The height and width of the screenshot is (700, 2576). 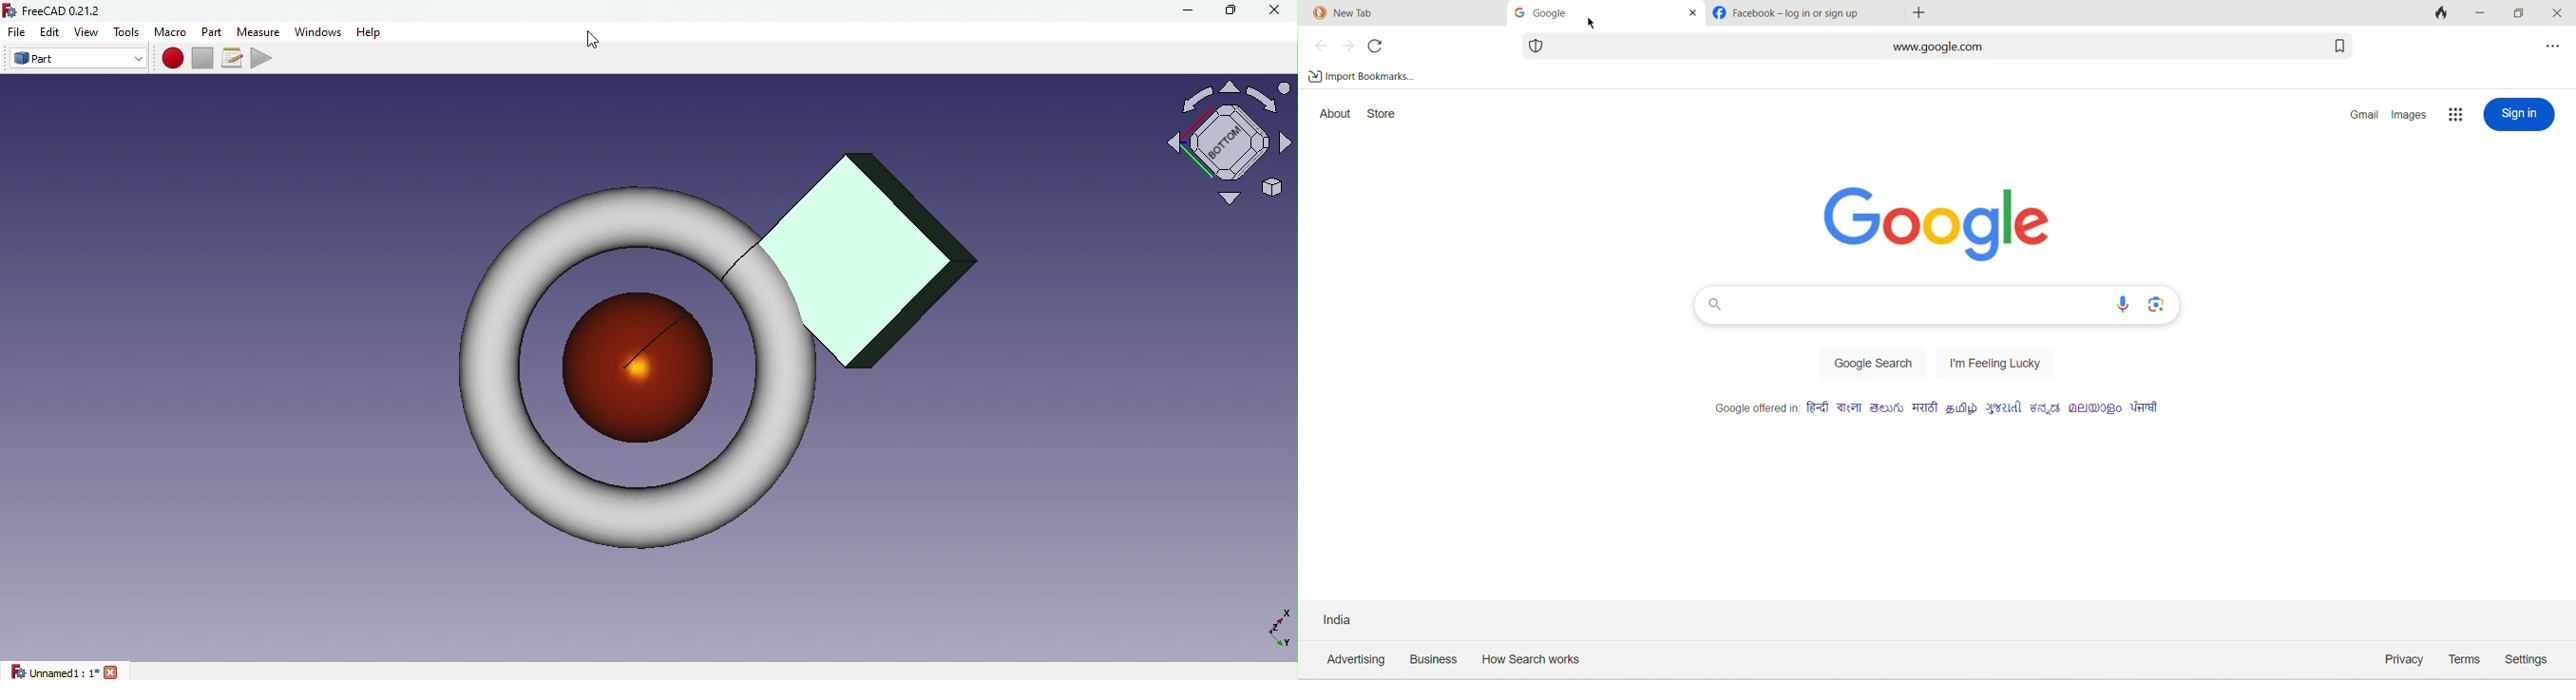 I want to click on Stop macro recording, so click(x=201, y=58).